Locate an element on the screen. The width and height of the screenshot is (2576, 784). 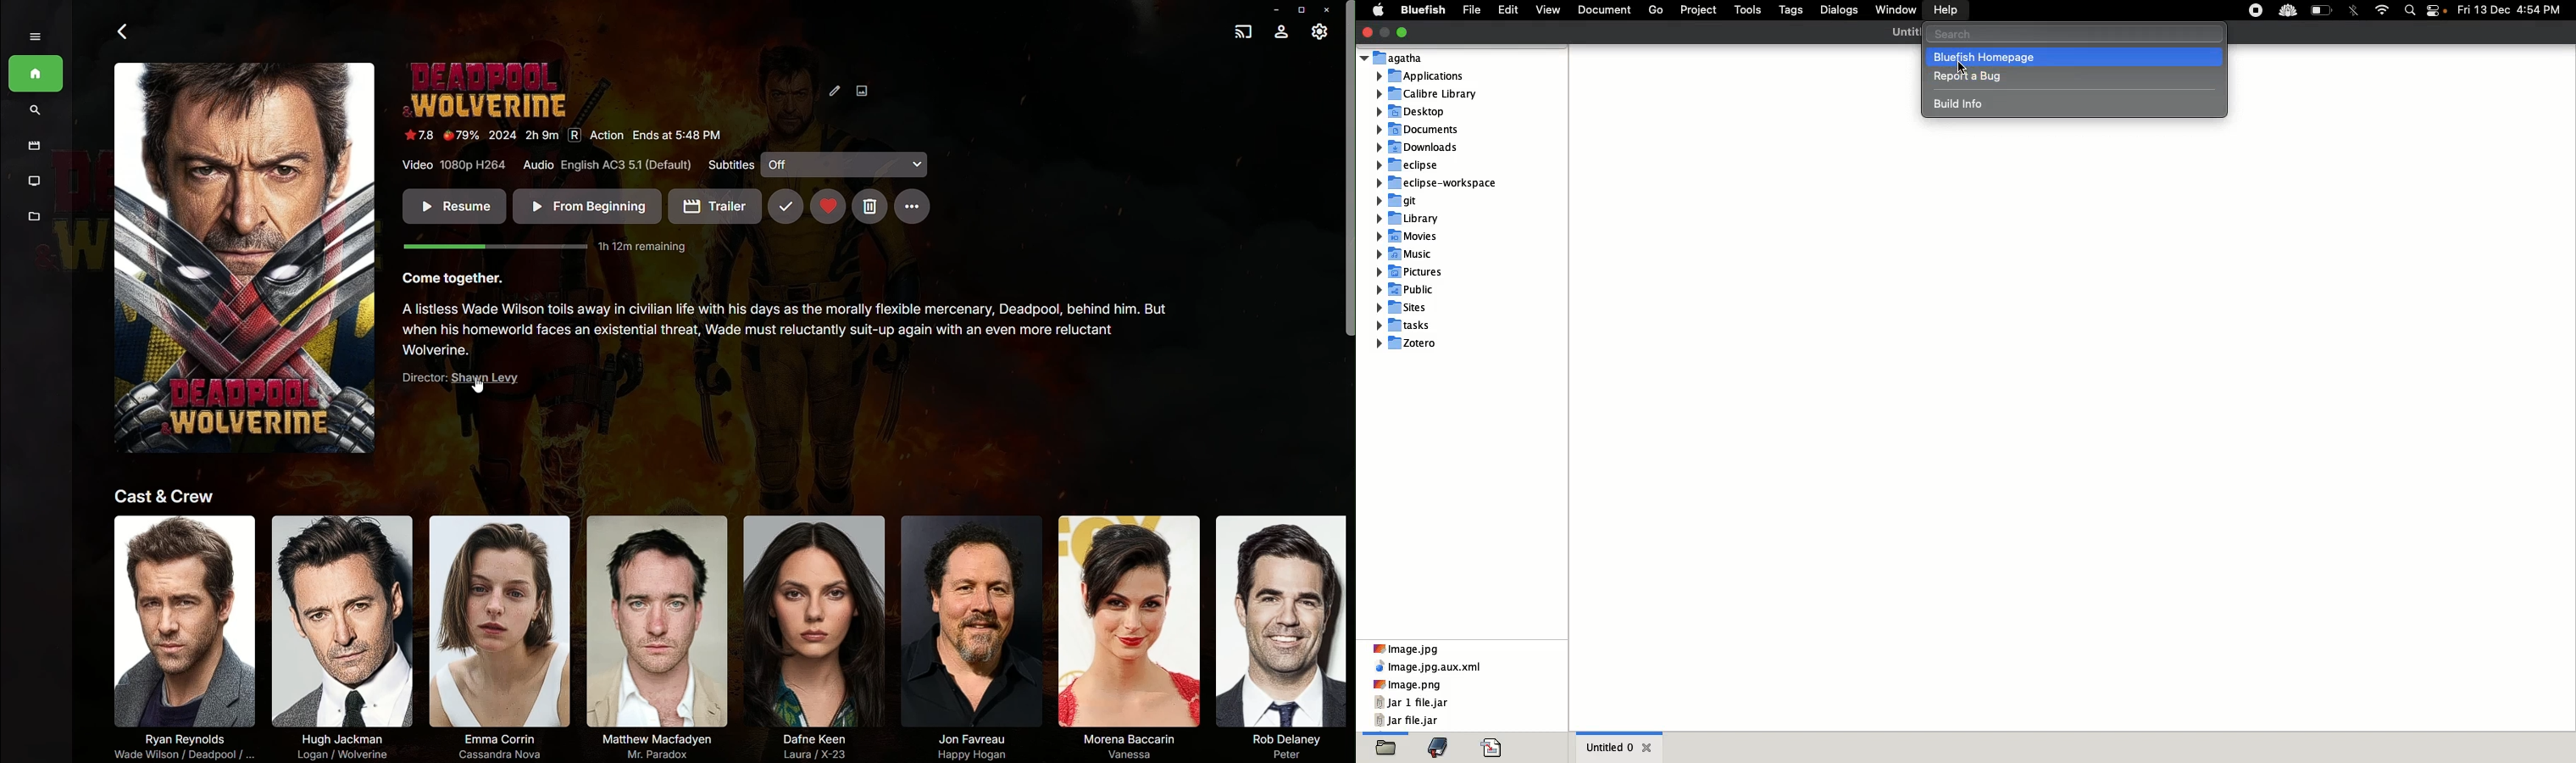
Name is located at coordinates (1907, 33).